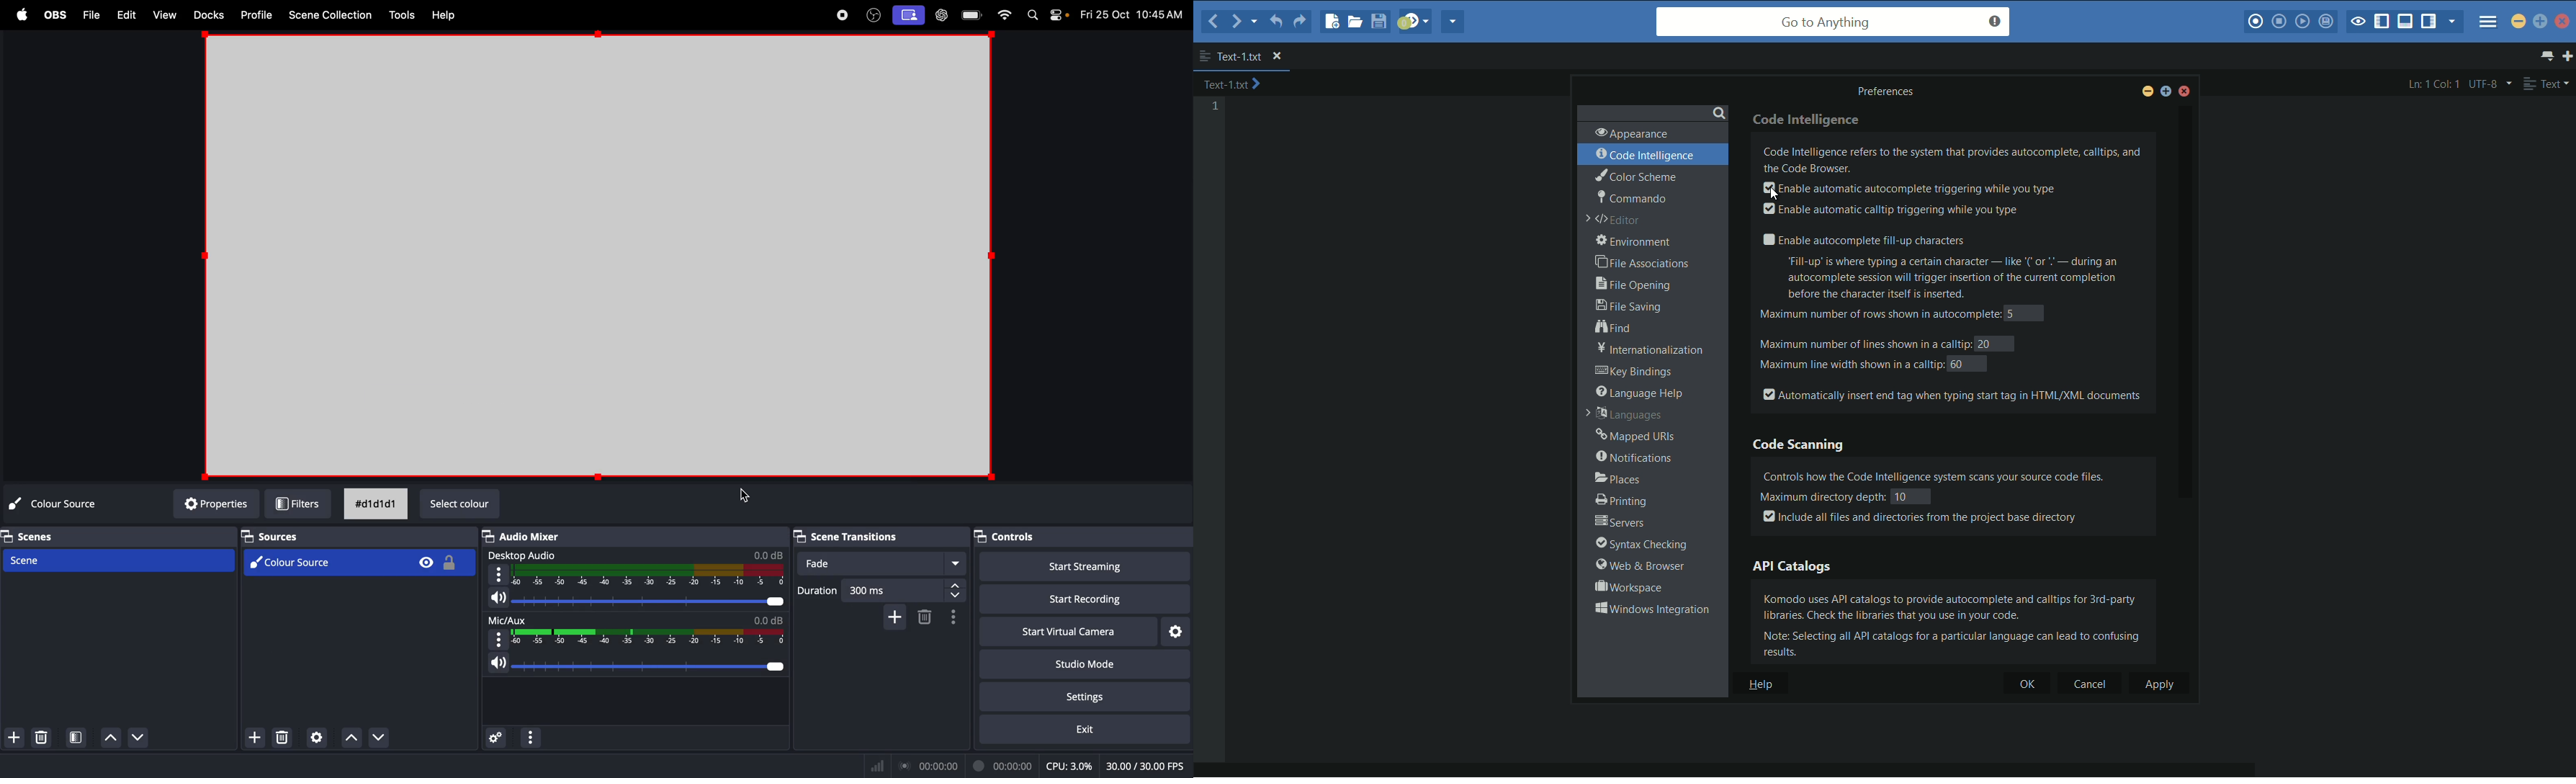  Describe the element at coordinates (1074, 597) in the screenshot. I see `start recording` at that location.